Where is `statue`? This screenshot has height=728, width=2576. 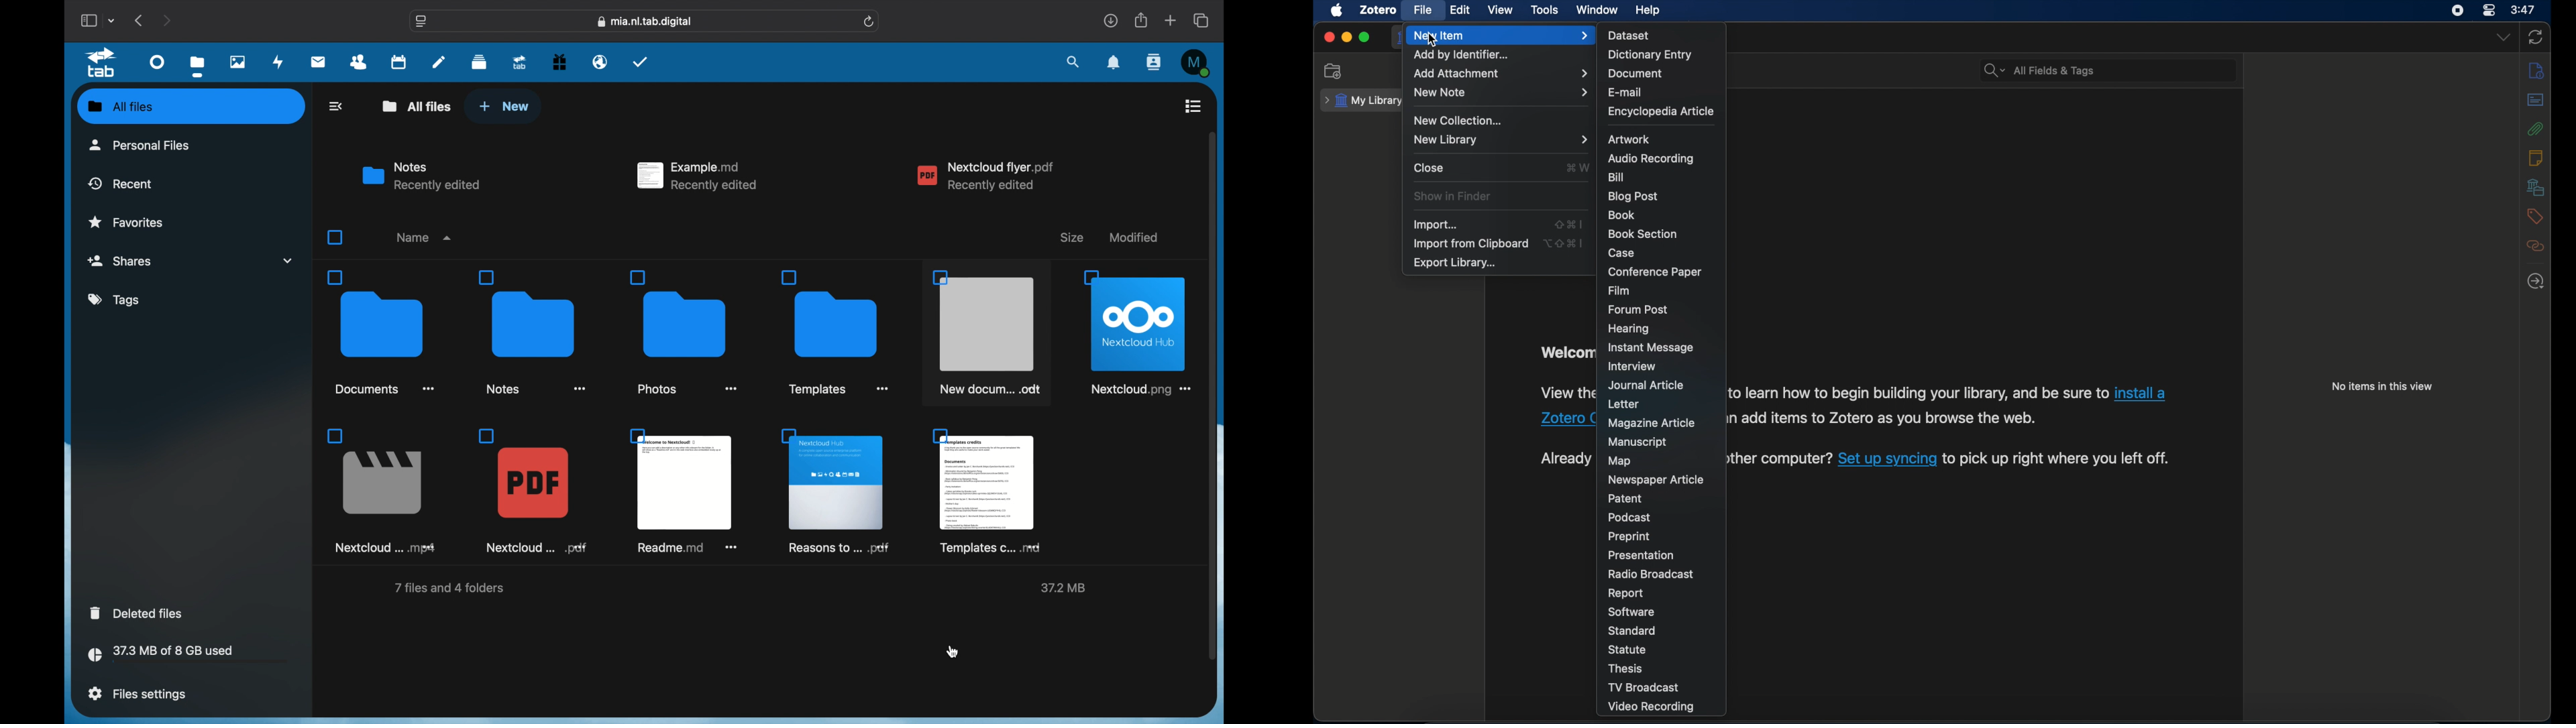
statue is located at coordinates (1629, 649).